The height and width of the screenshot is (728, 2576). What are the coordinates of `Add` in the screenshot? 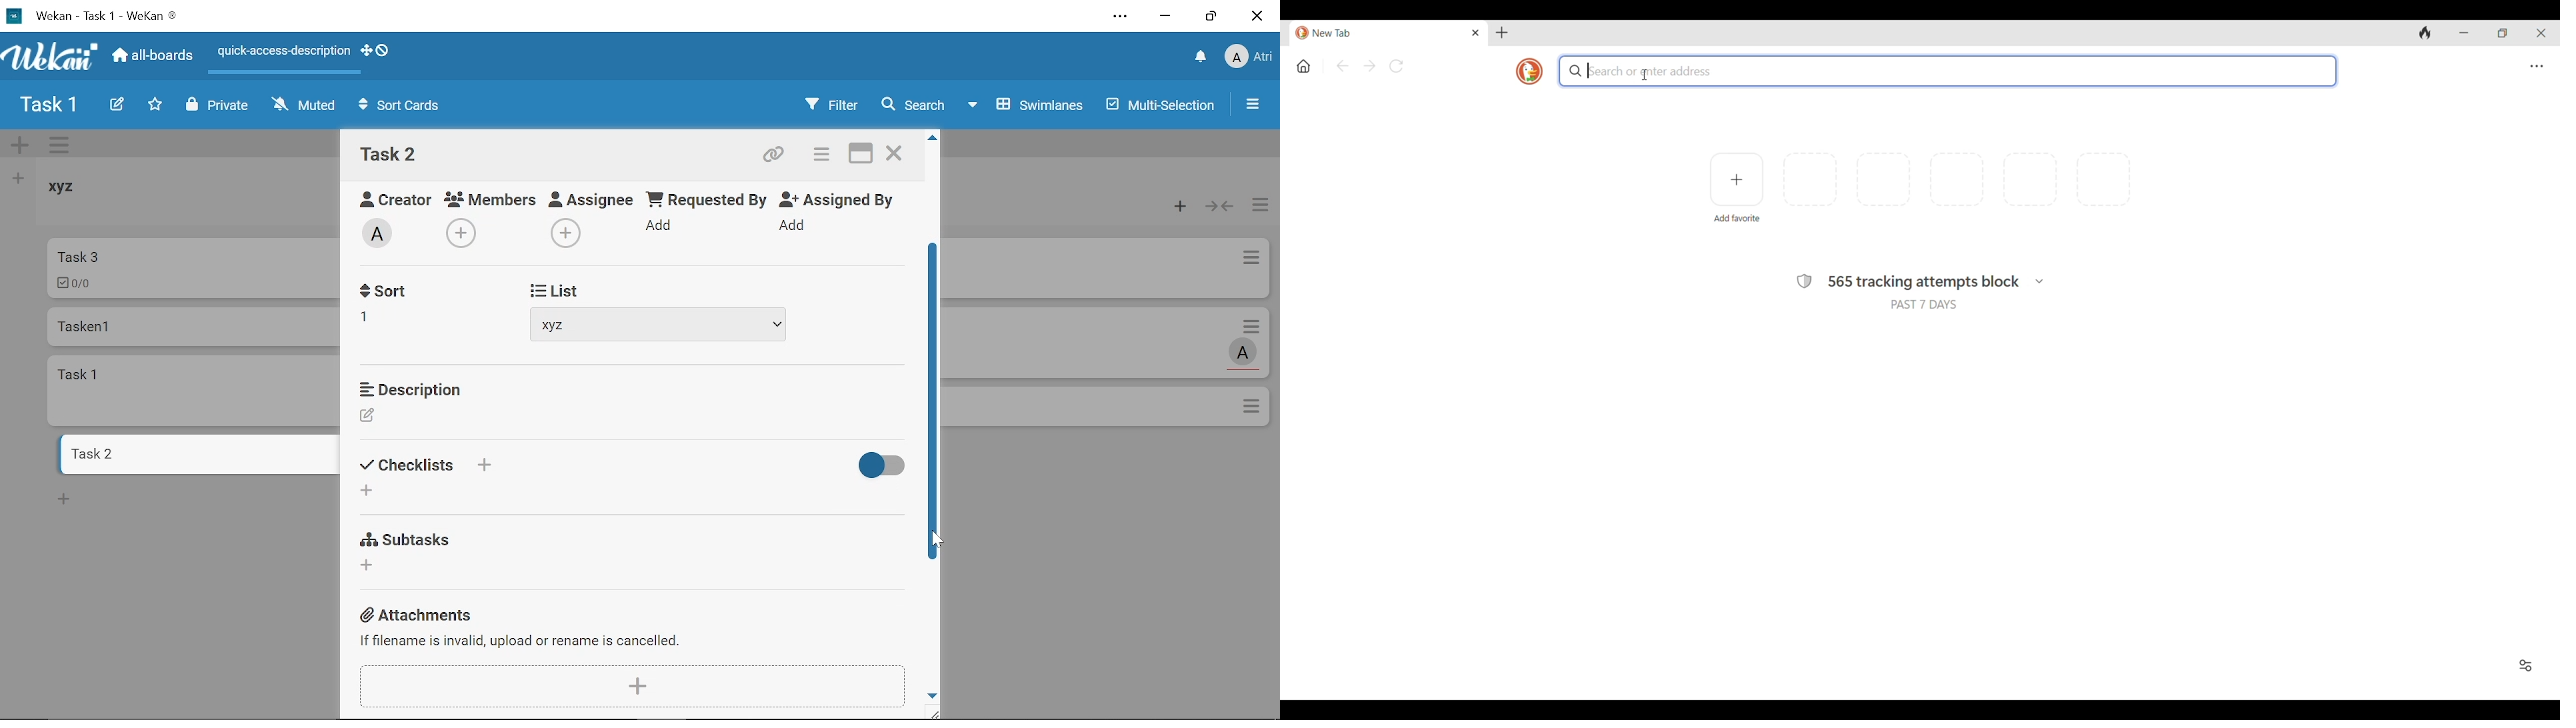 It's located at (366, 492).